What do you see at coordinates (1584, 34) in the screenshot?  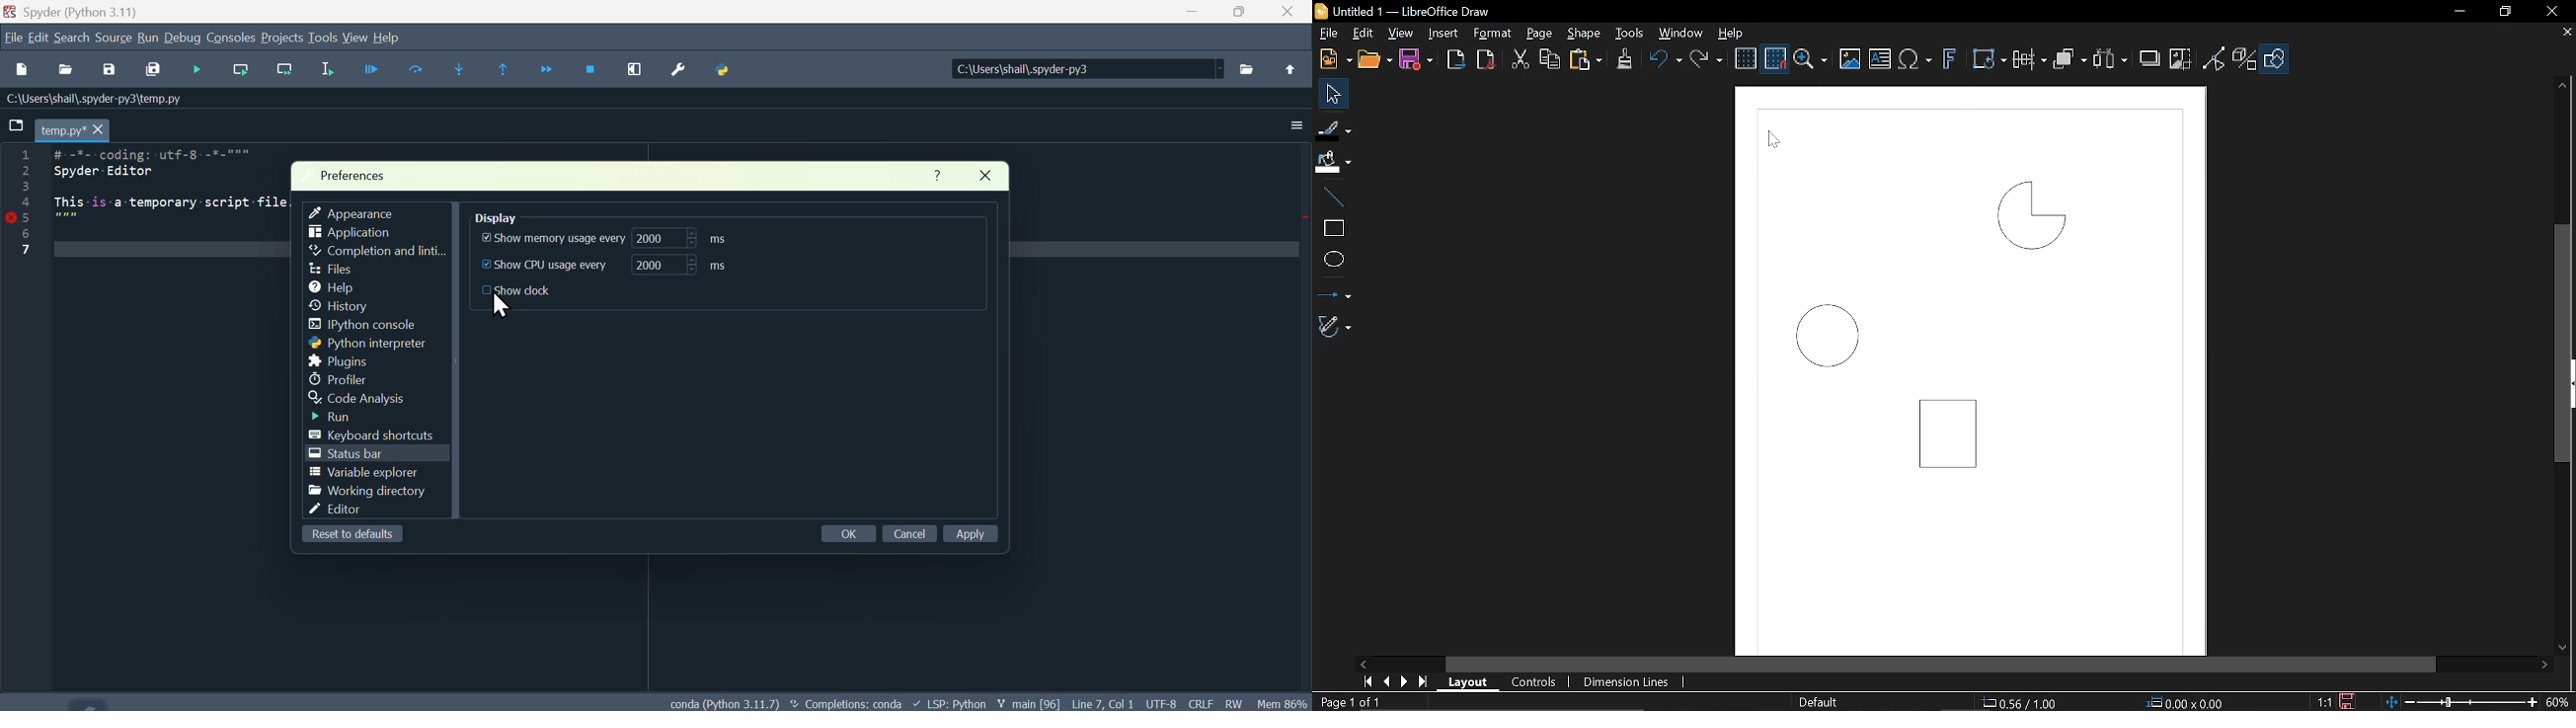 I see `Shape` at bounding box center [1584, 34].